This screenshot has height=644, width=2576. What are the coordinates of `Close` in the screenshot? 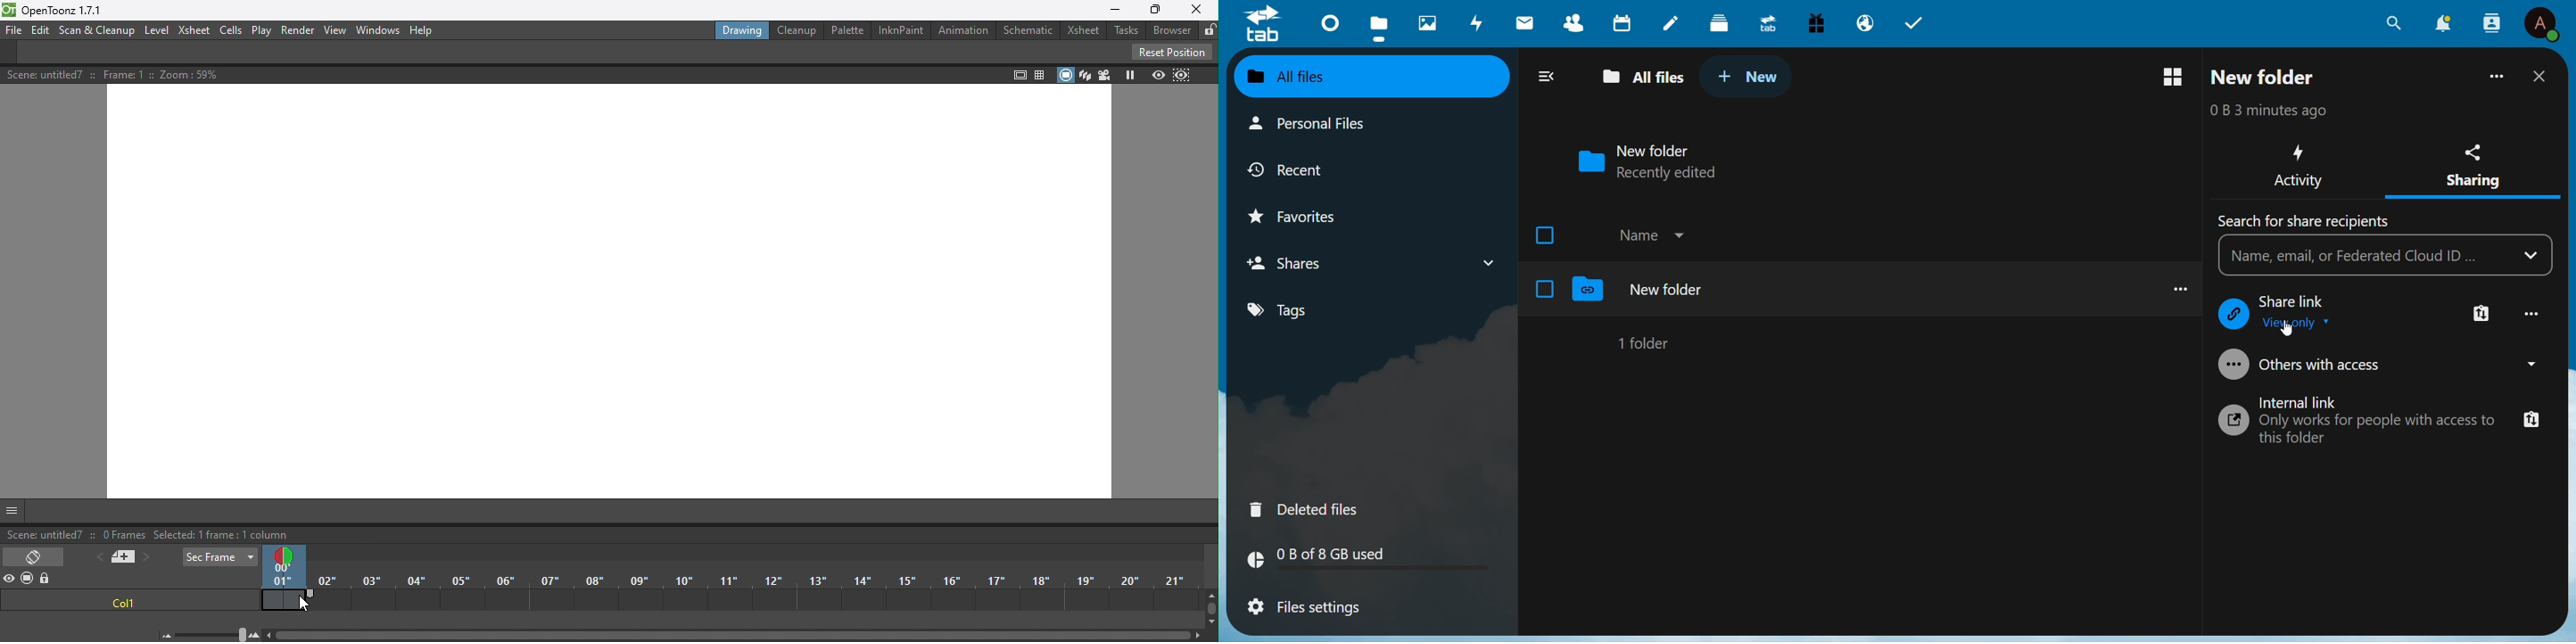 It's located at (2539, 77).